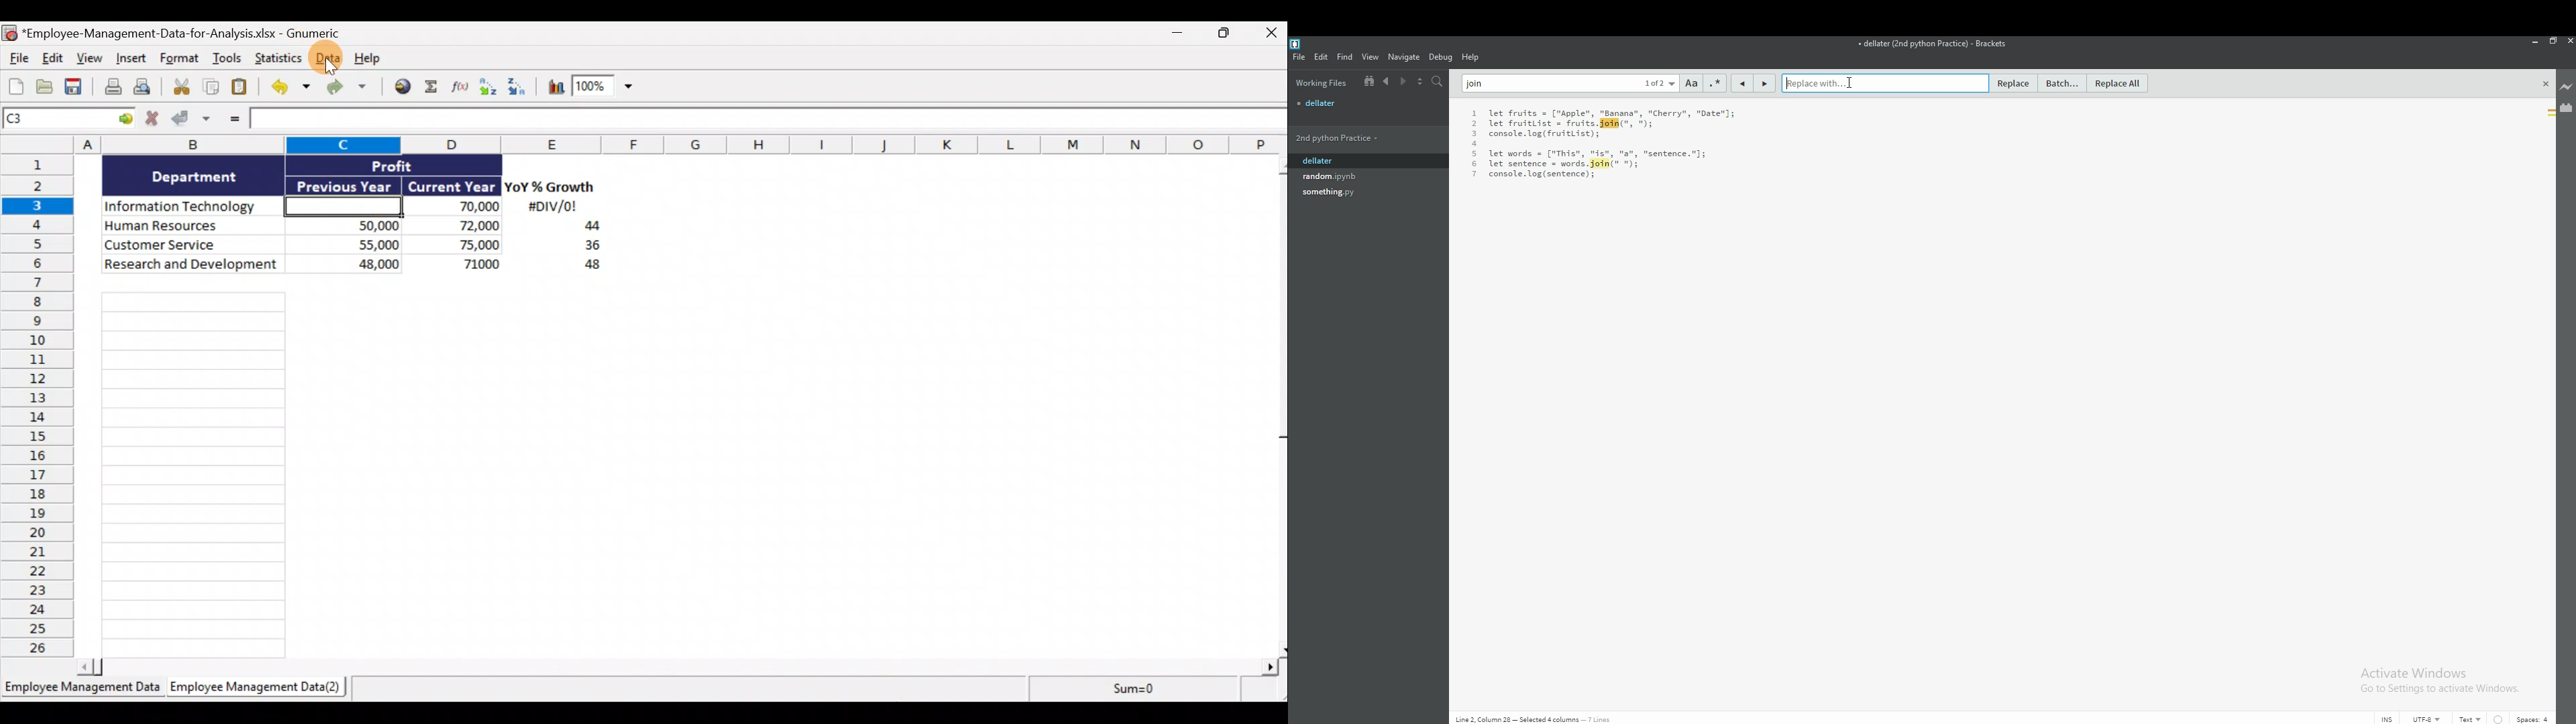 The image size is (2576, 728). Describe the element at coordinates (1405, 56) in the screenshot. I see `navigate` at that location.